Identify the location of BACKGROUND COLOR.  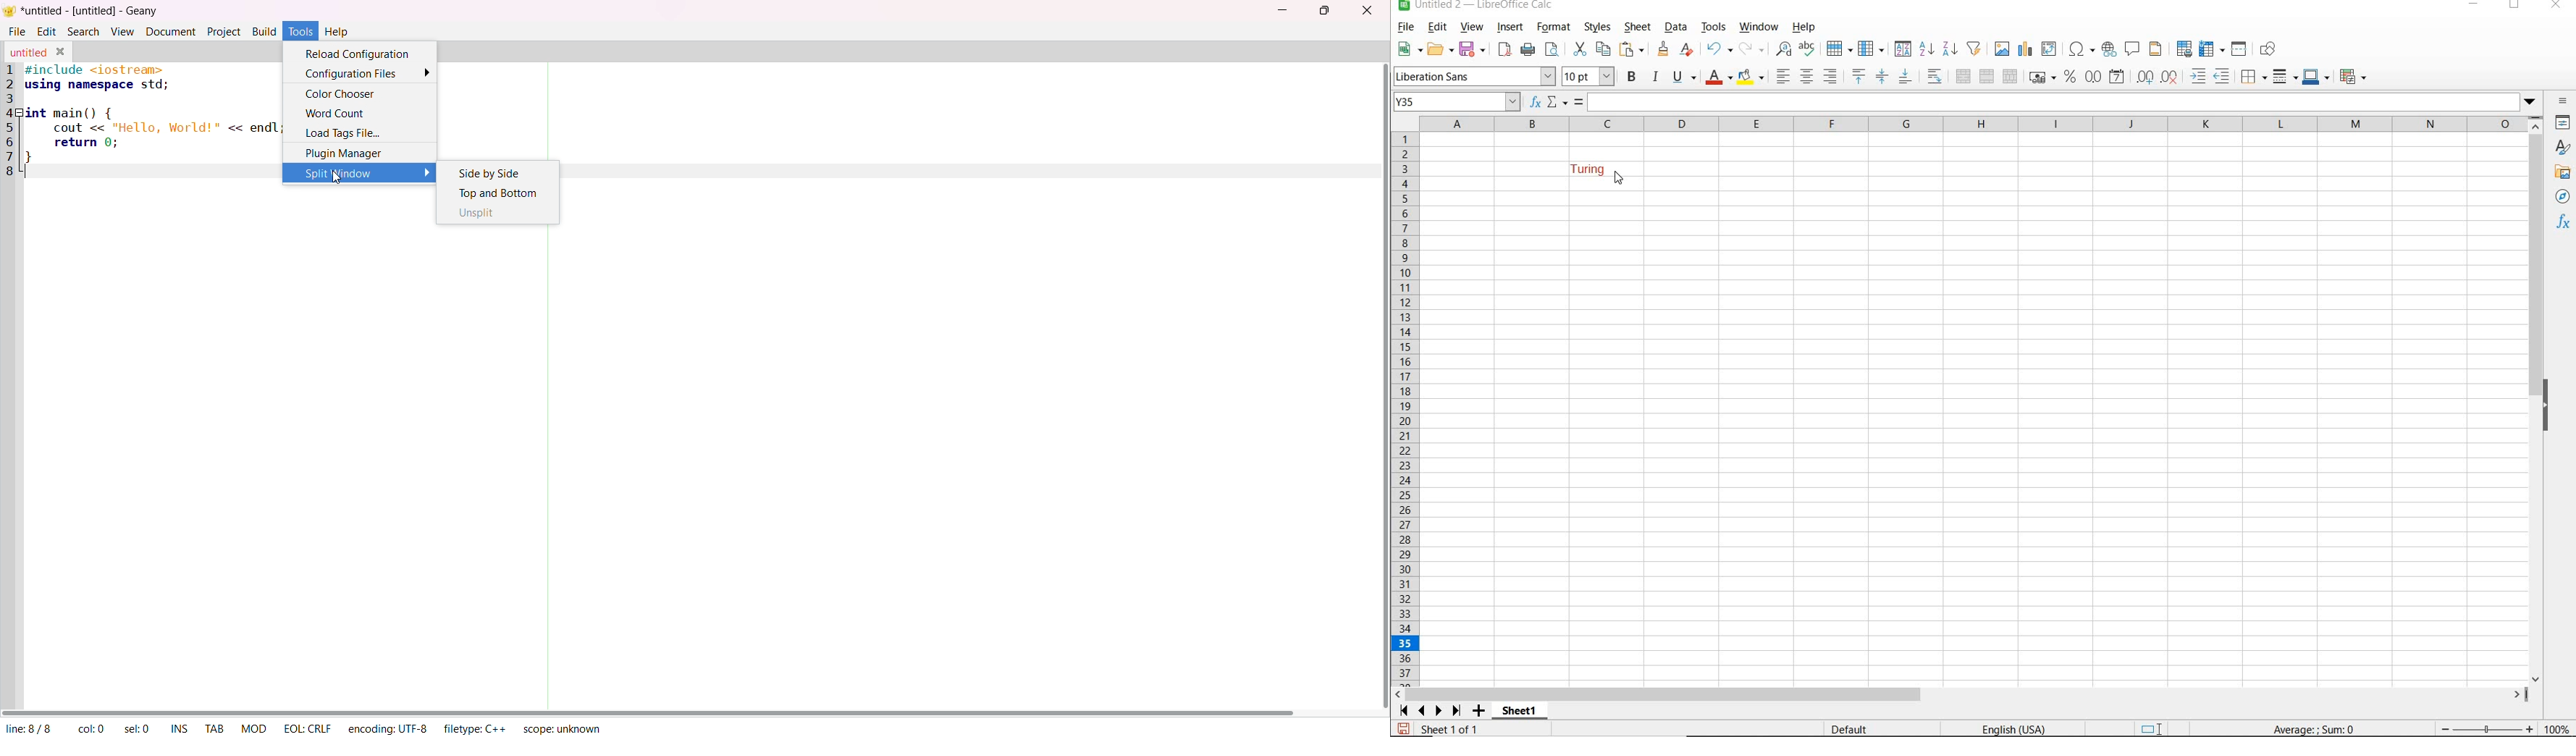
(1750, 78).